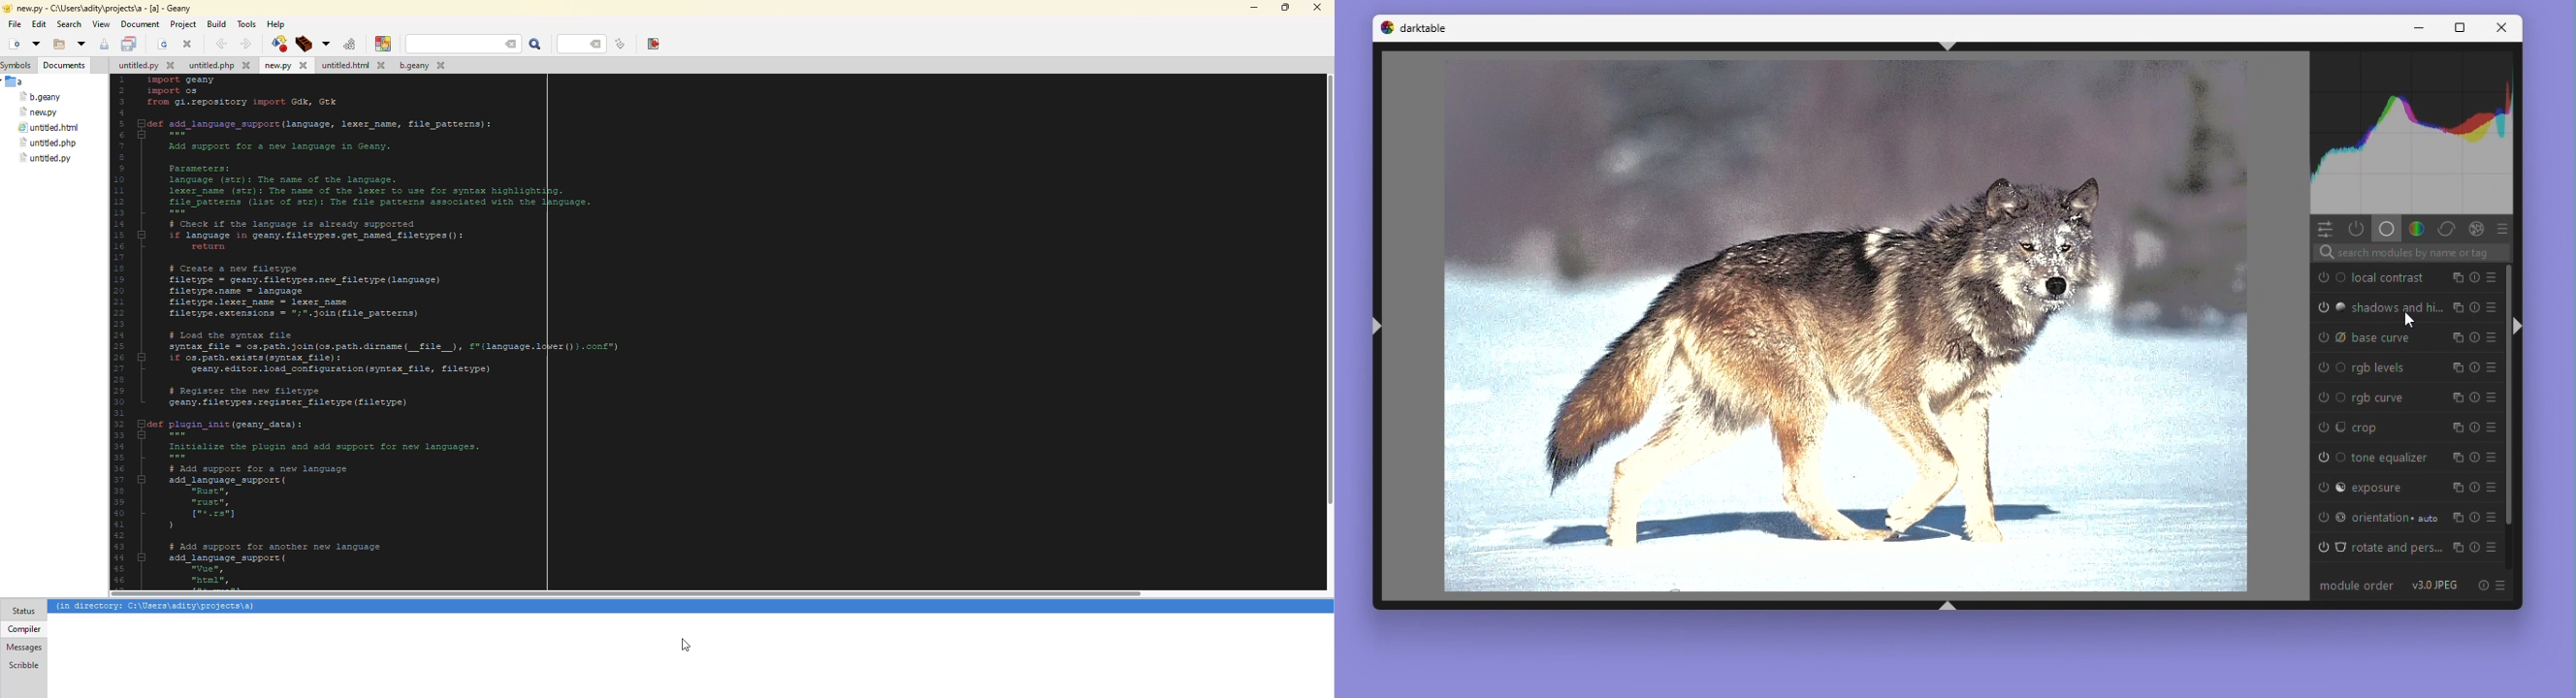 Image resolution: width=2576 pixels, height=700 pixels. What do you see at coordinates (2457, 458) in the screenshot?
I see `multiple instance actions` at bounding box center [2457, 458].